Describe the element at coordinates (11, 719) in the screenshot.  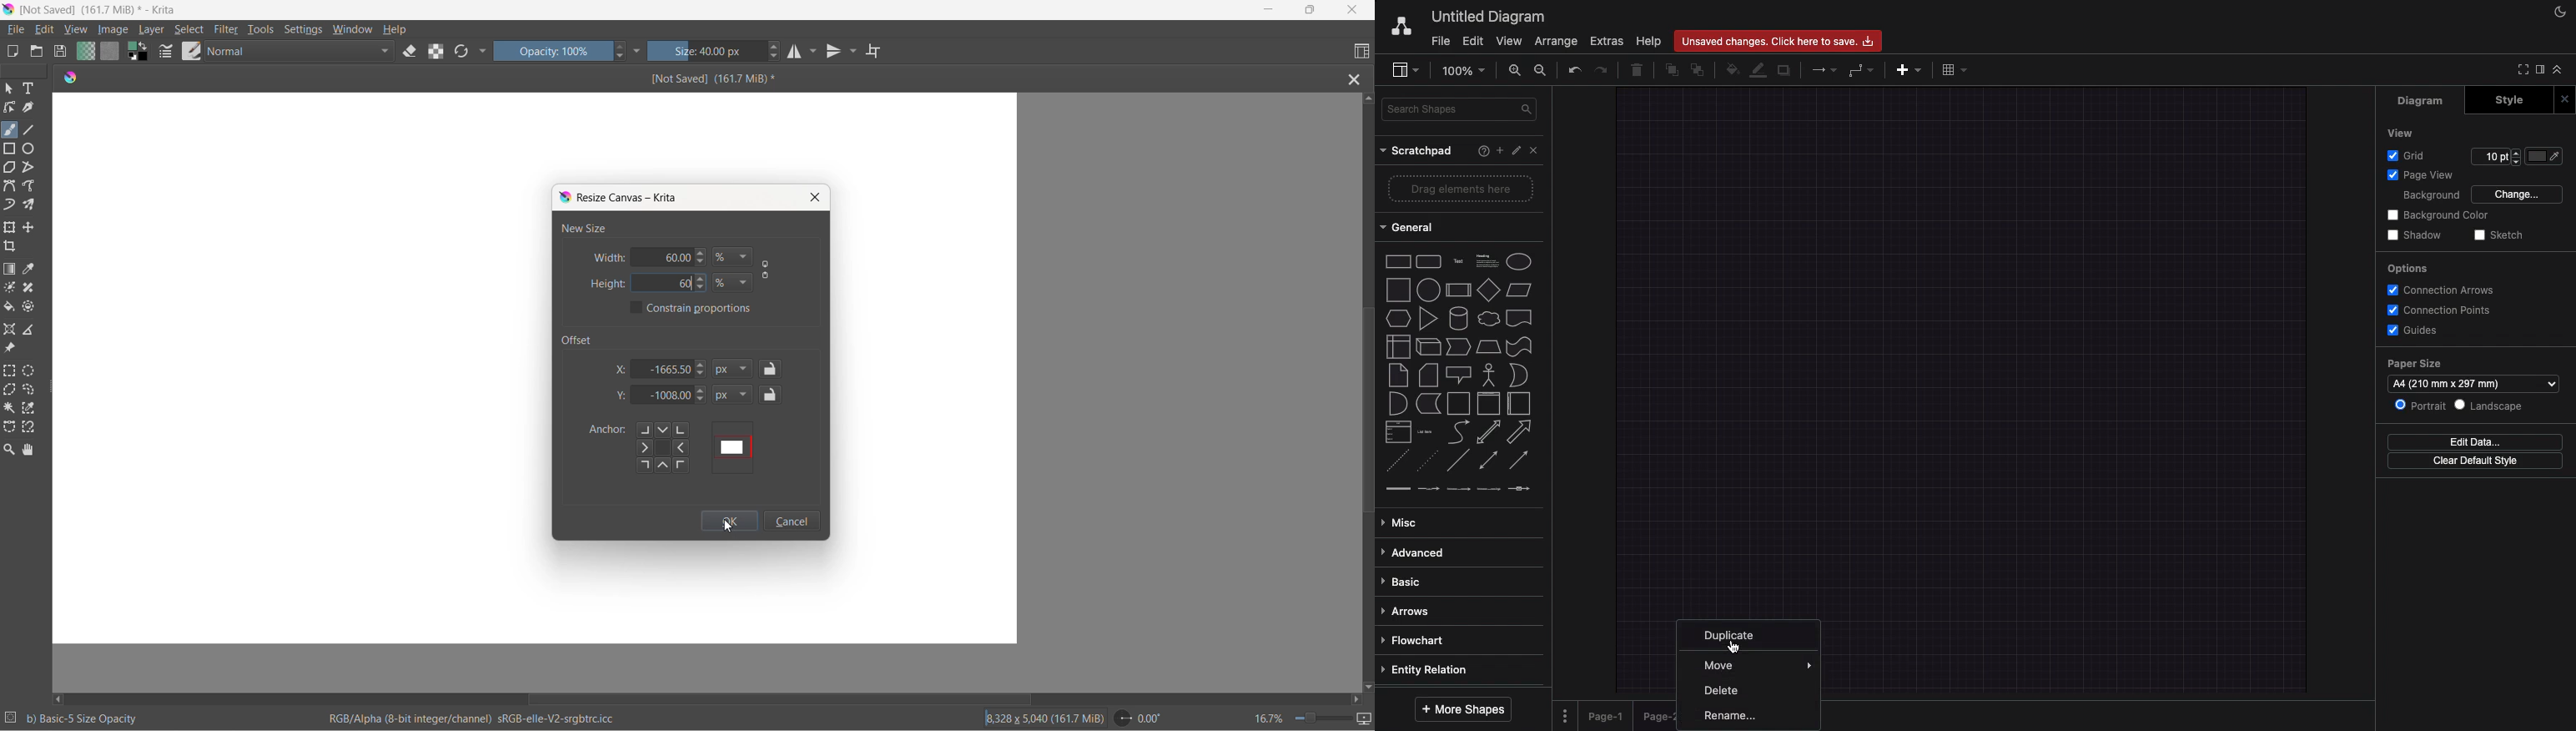
I see `number of selections` at that location.